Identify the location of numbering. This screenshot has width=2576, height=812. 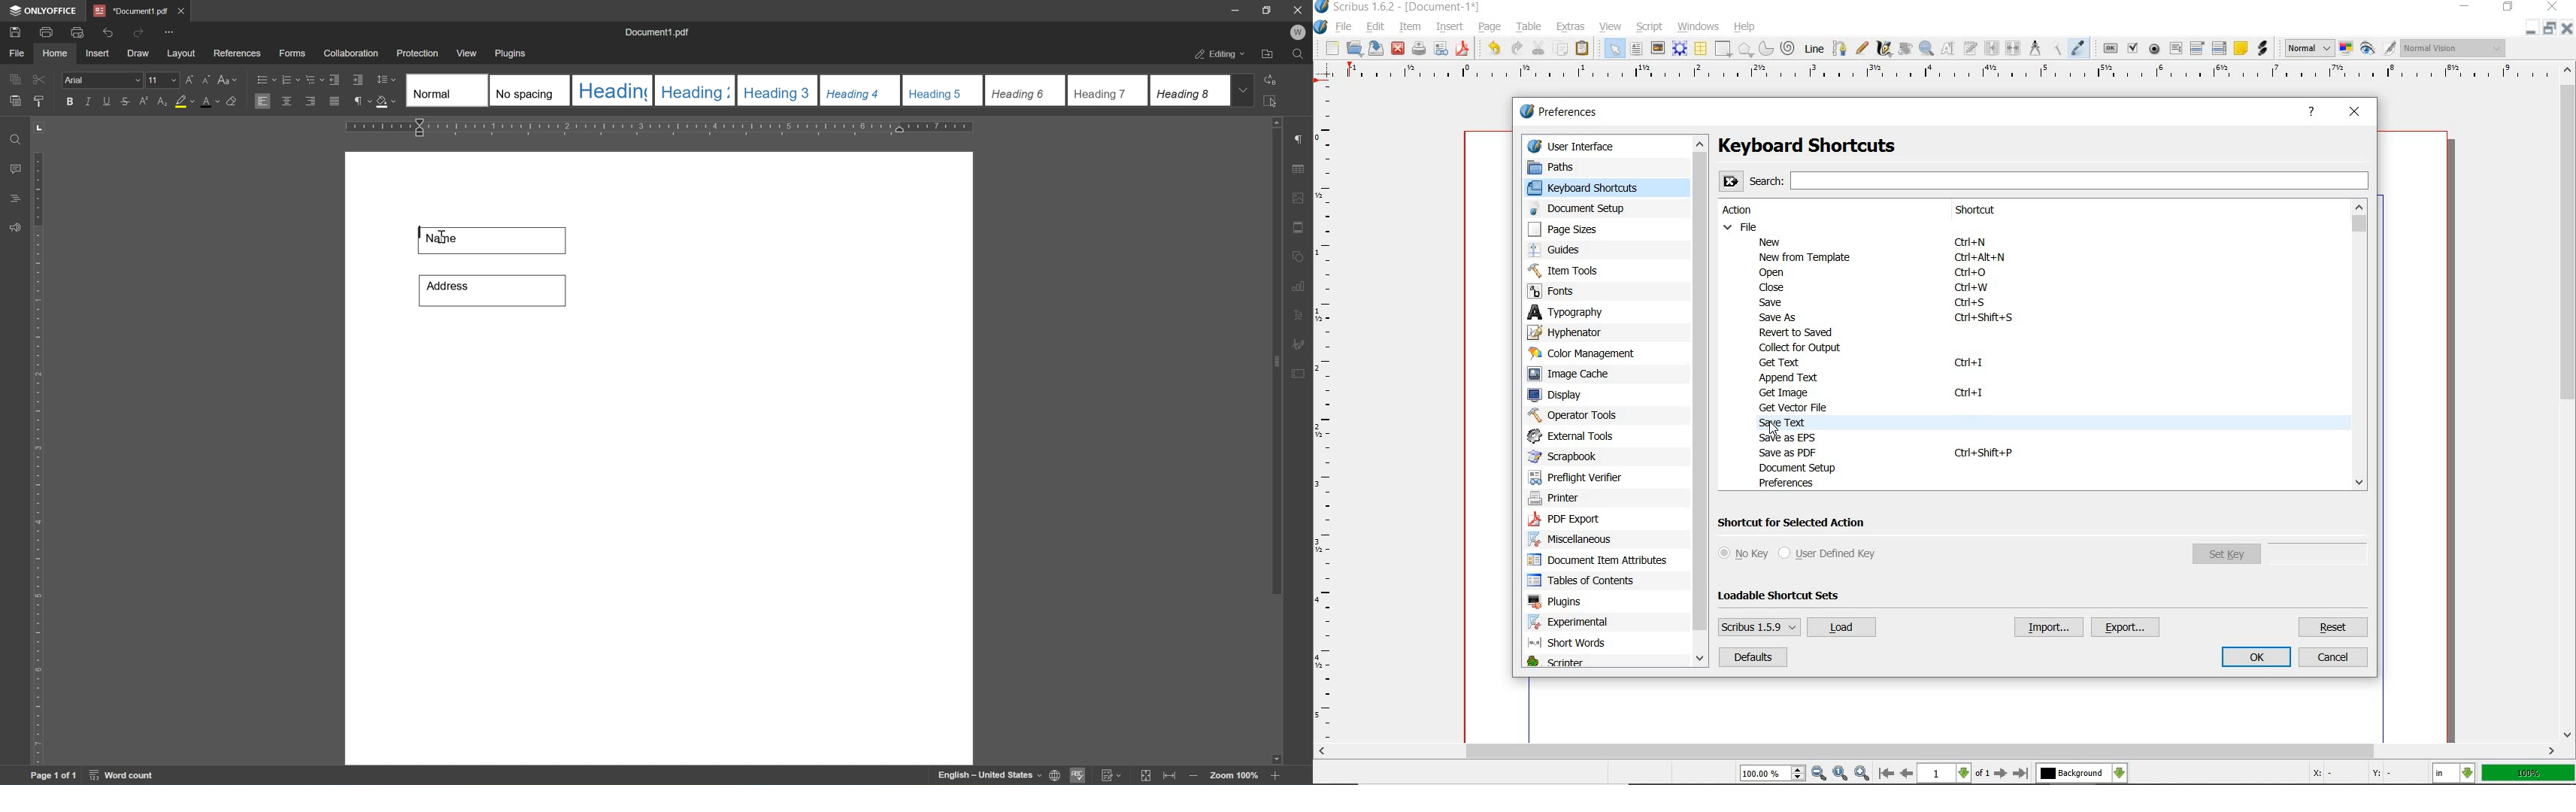
(291, 80).